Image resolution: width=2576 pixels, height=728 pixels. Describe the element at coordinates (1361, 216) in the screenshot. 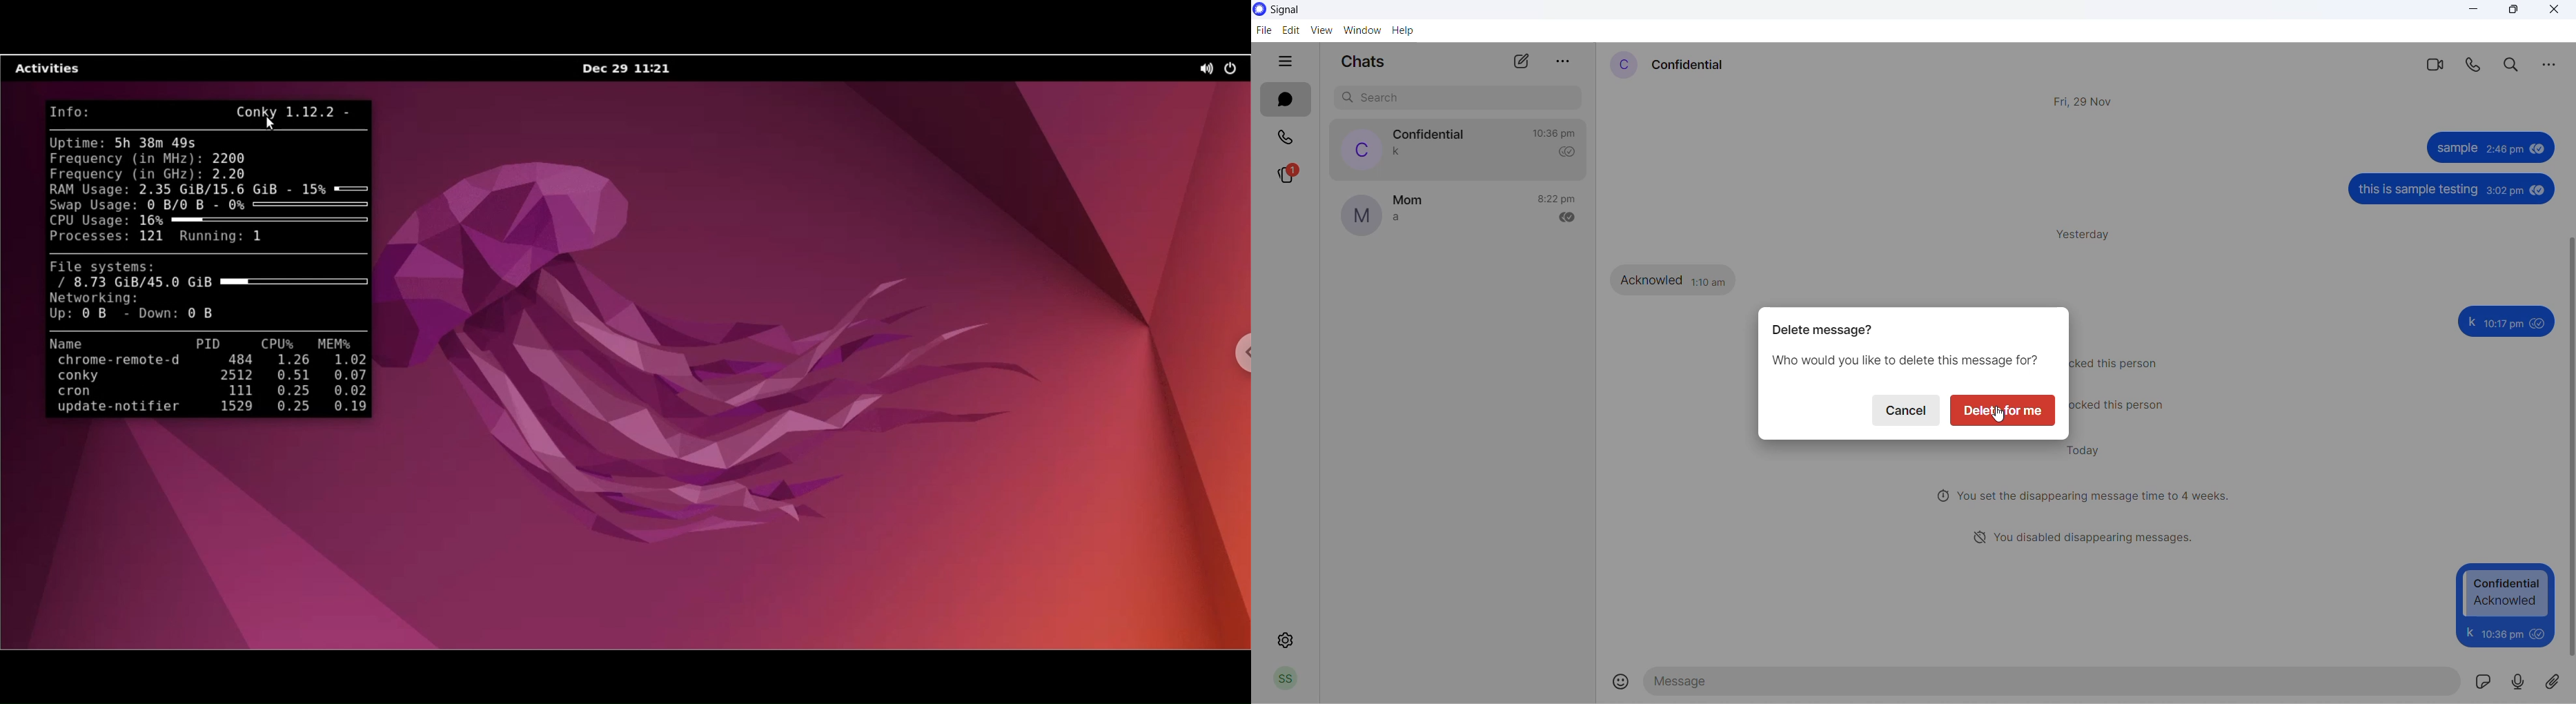

I see `profile picture` at that location.